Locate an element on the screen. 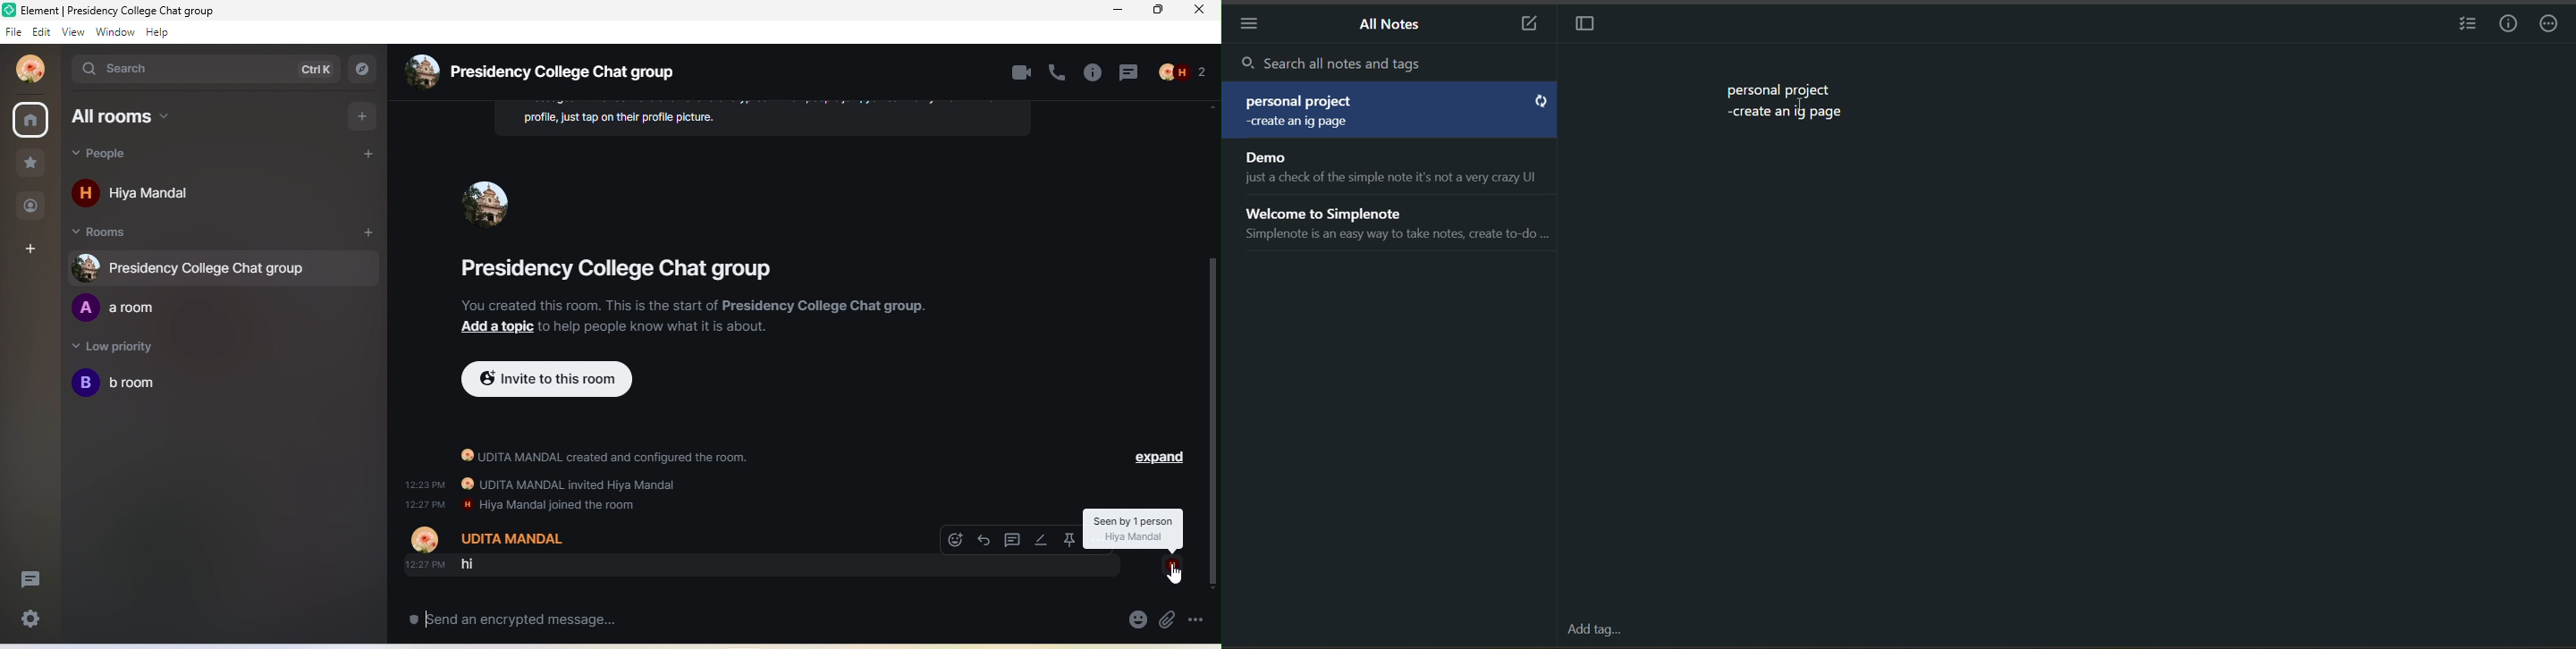 This screenshot has height=672, width=2576. all rooms is located at coordinates (175, 118).